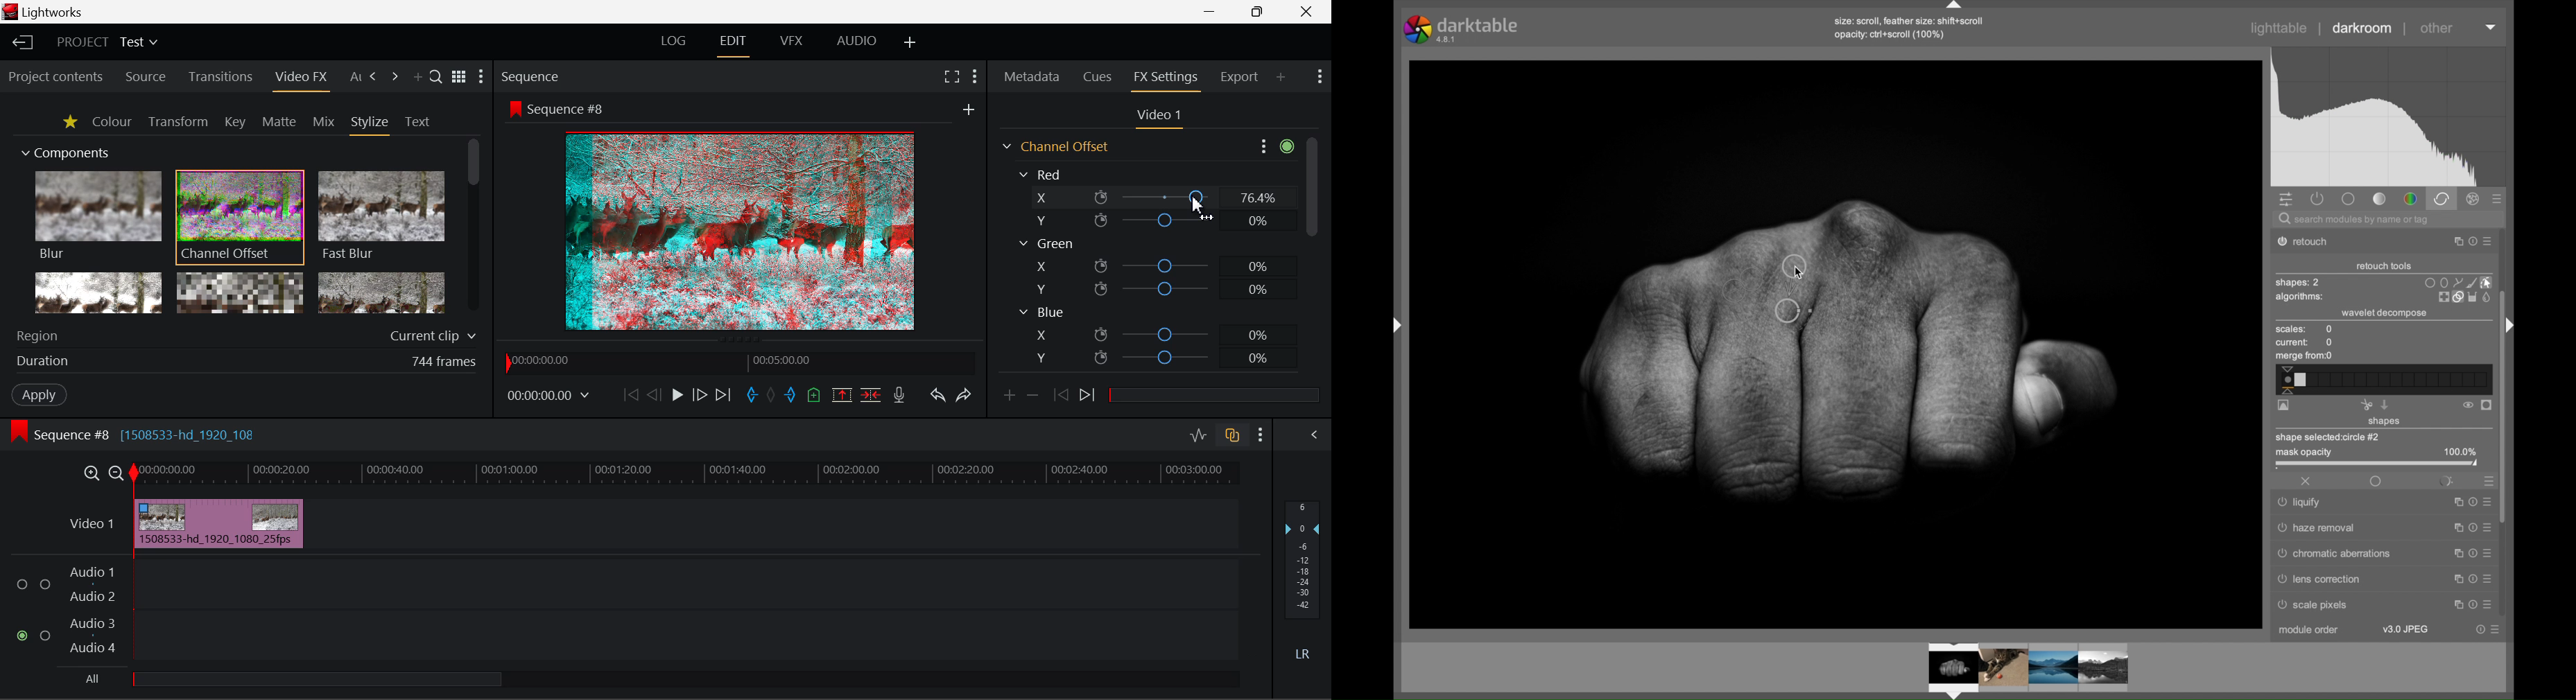 This screenshot has width=2576, height=700. I want to click on maximize, so click(2454, 528).